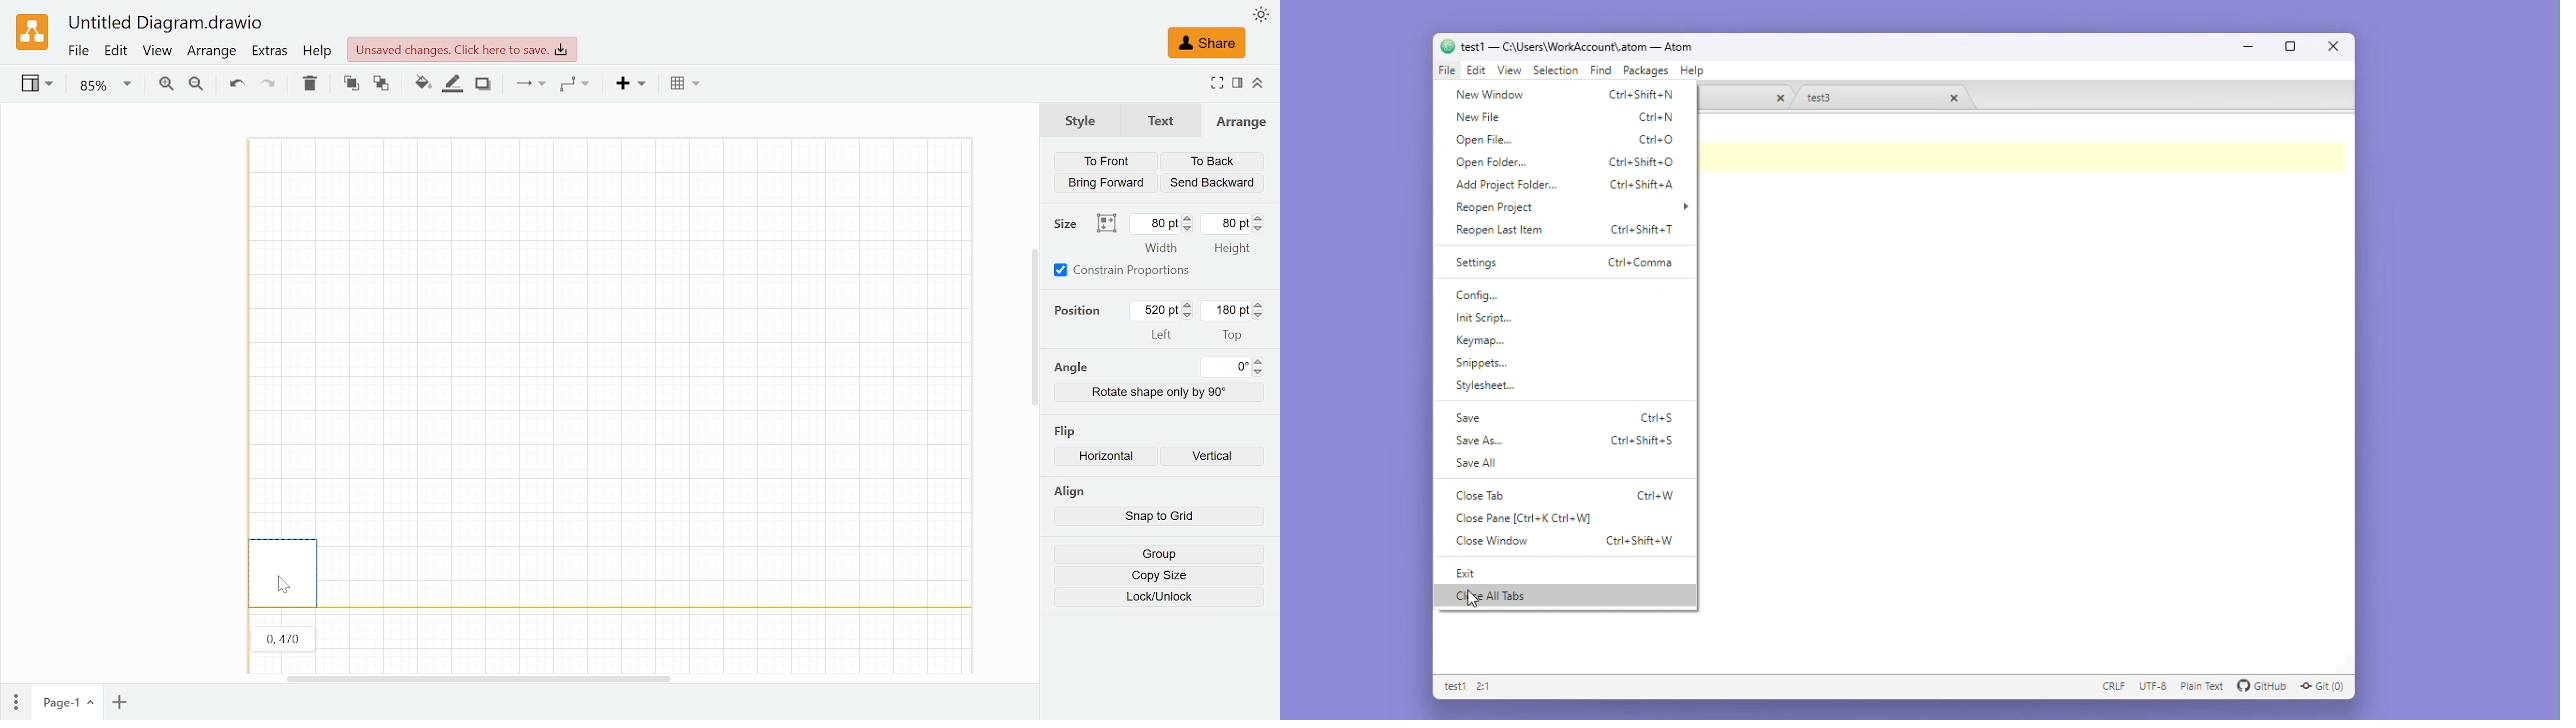  Describe the element at coordinates (309, 83) in the screenshot. I see `Delete` at that location.